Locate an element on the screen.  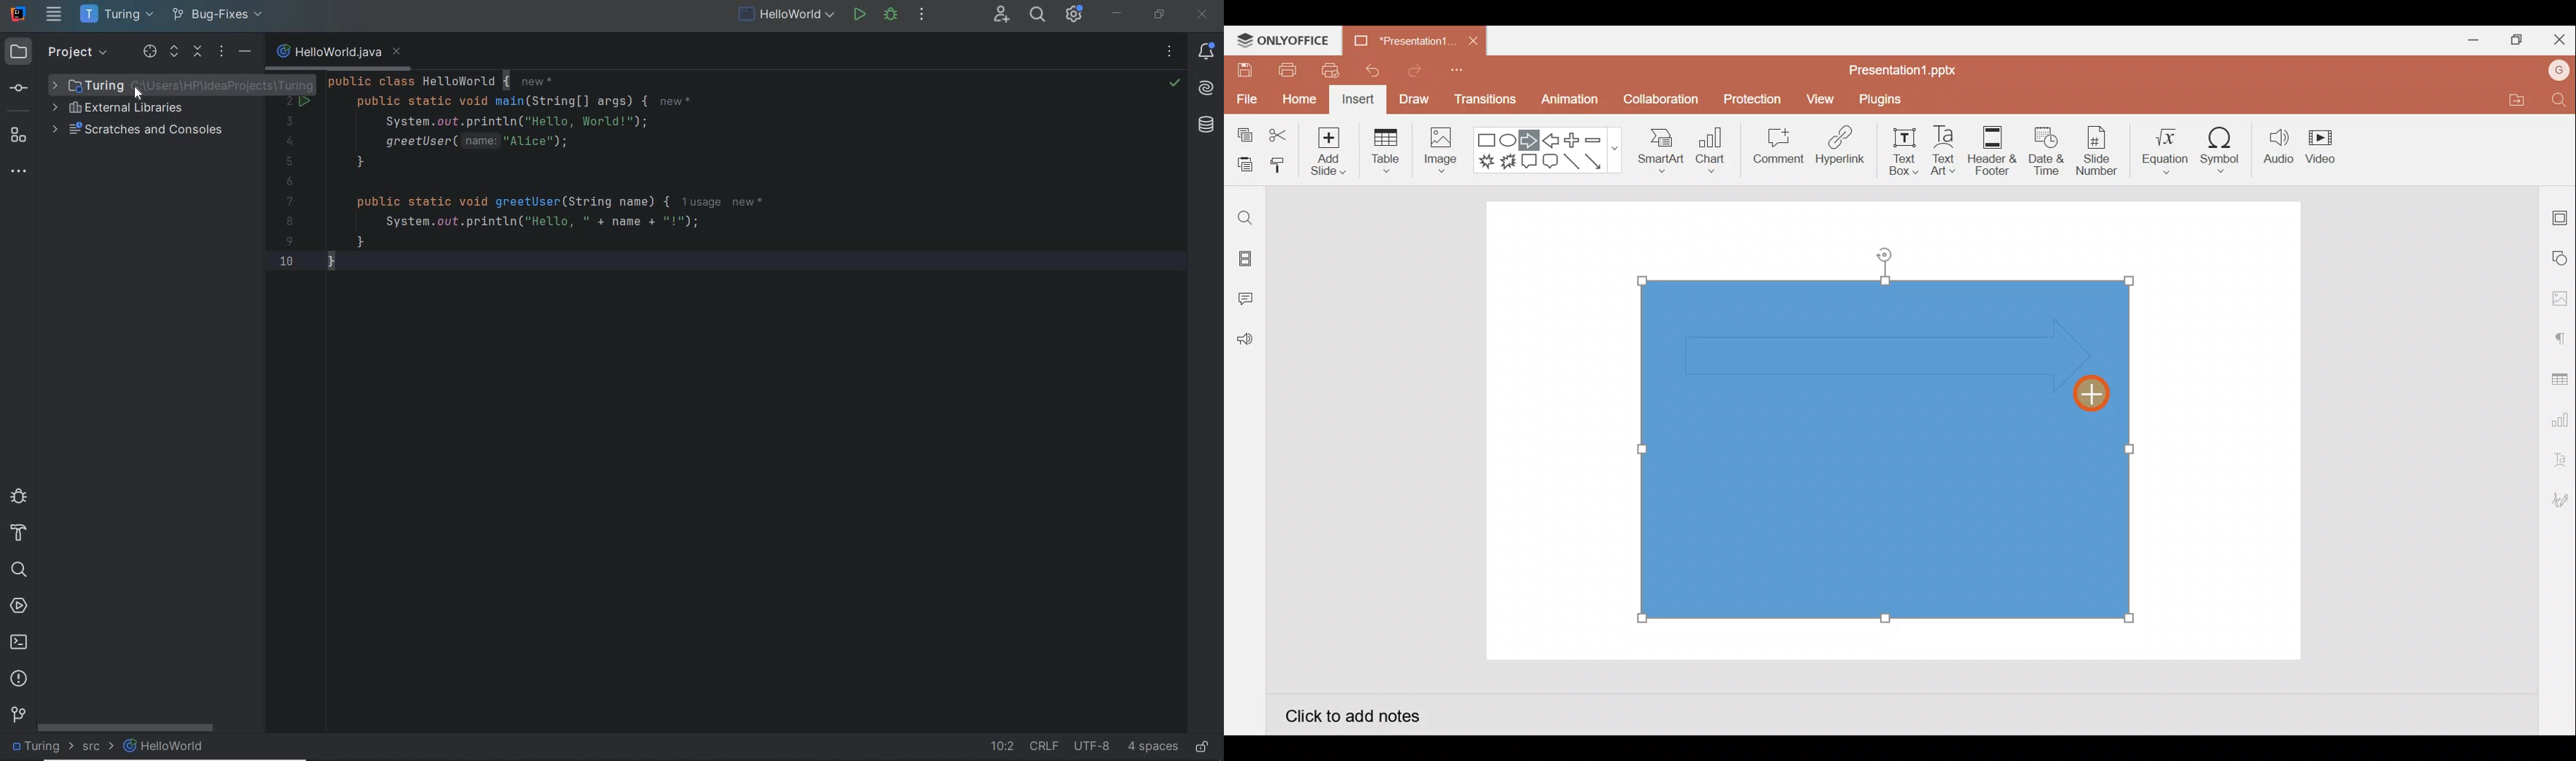
Transitions is located at coordinates (1486, 103).